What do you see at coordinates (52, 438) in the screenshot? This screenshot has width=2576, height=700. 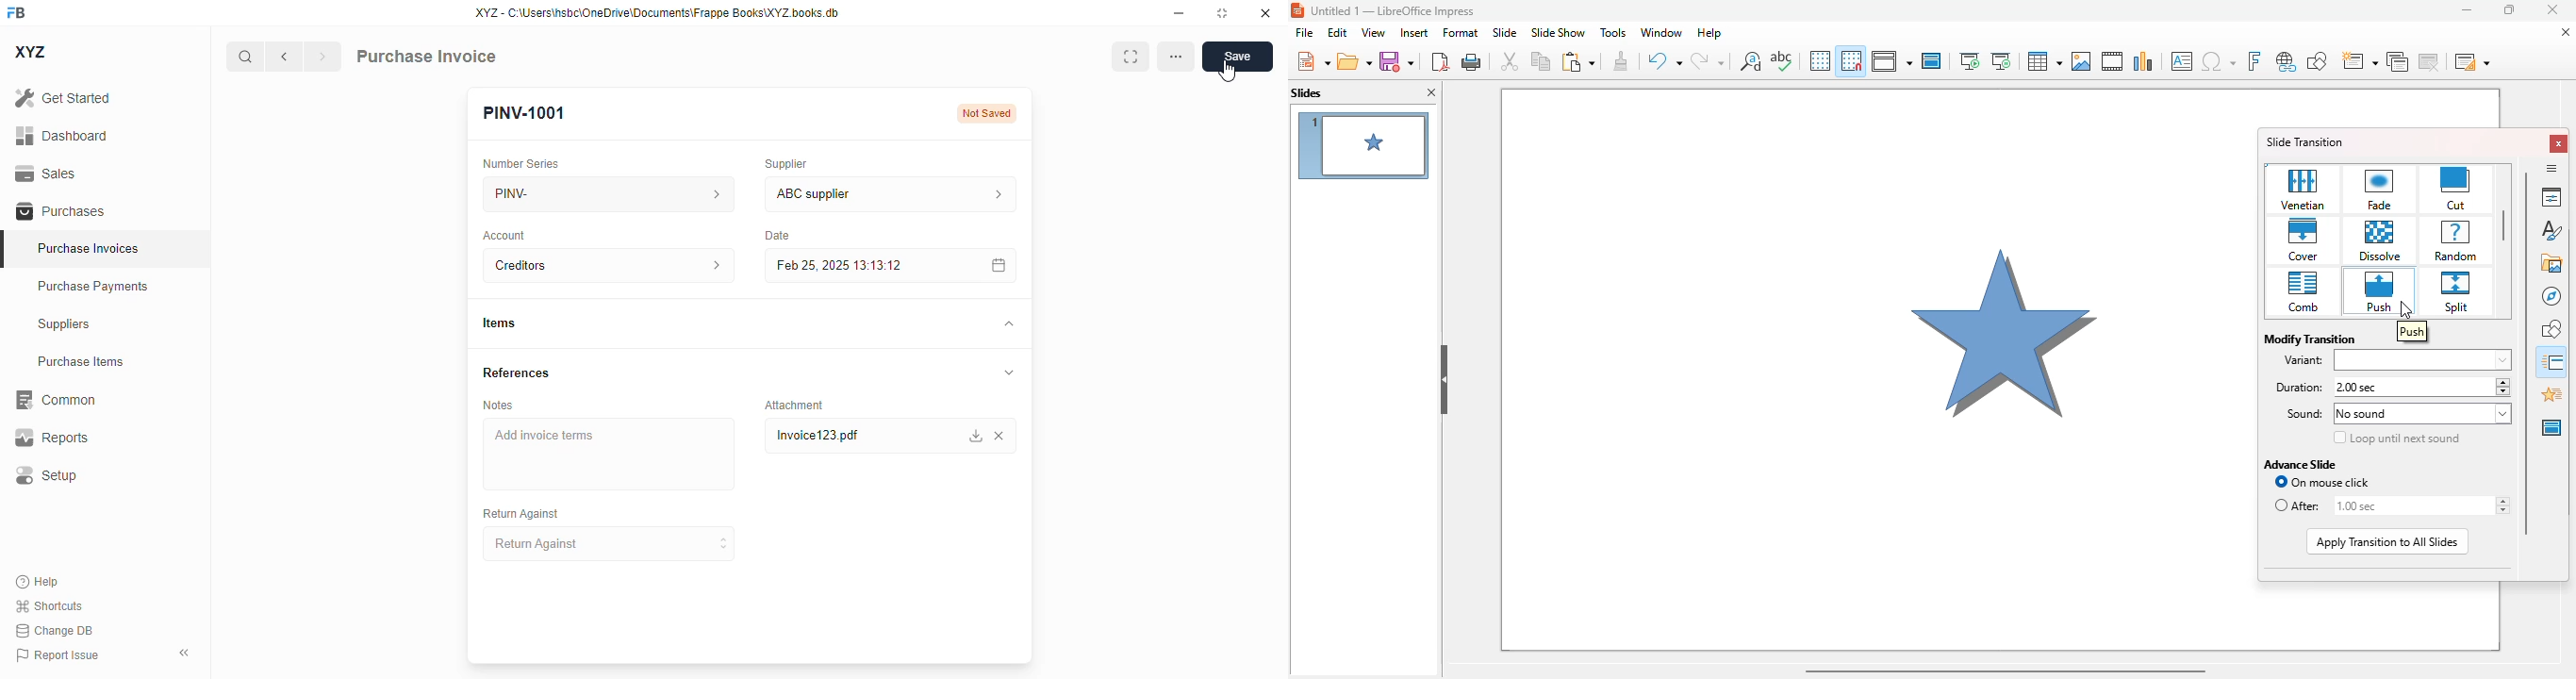 I see `reports` at bounding box center [52, 438].